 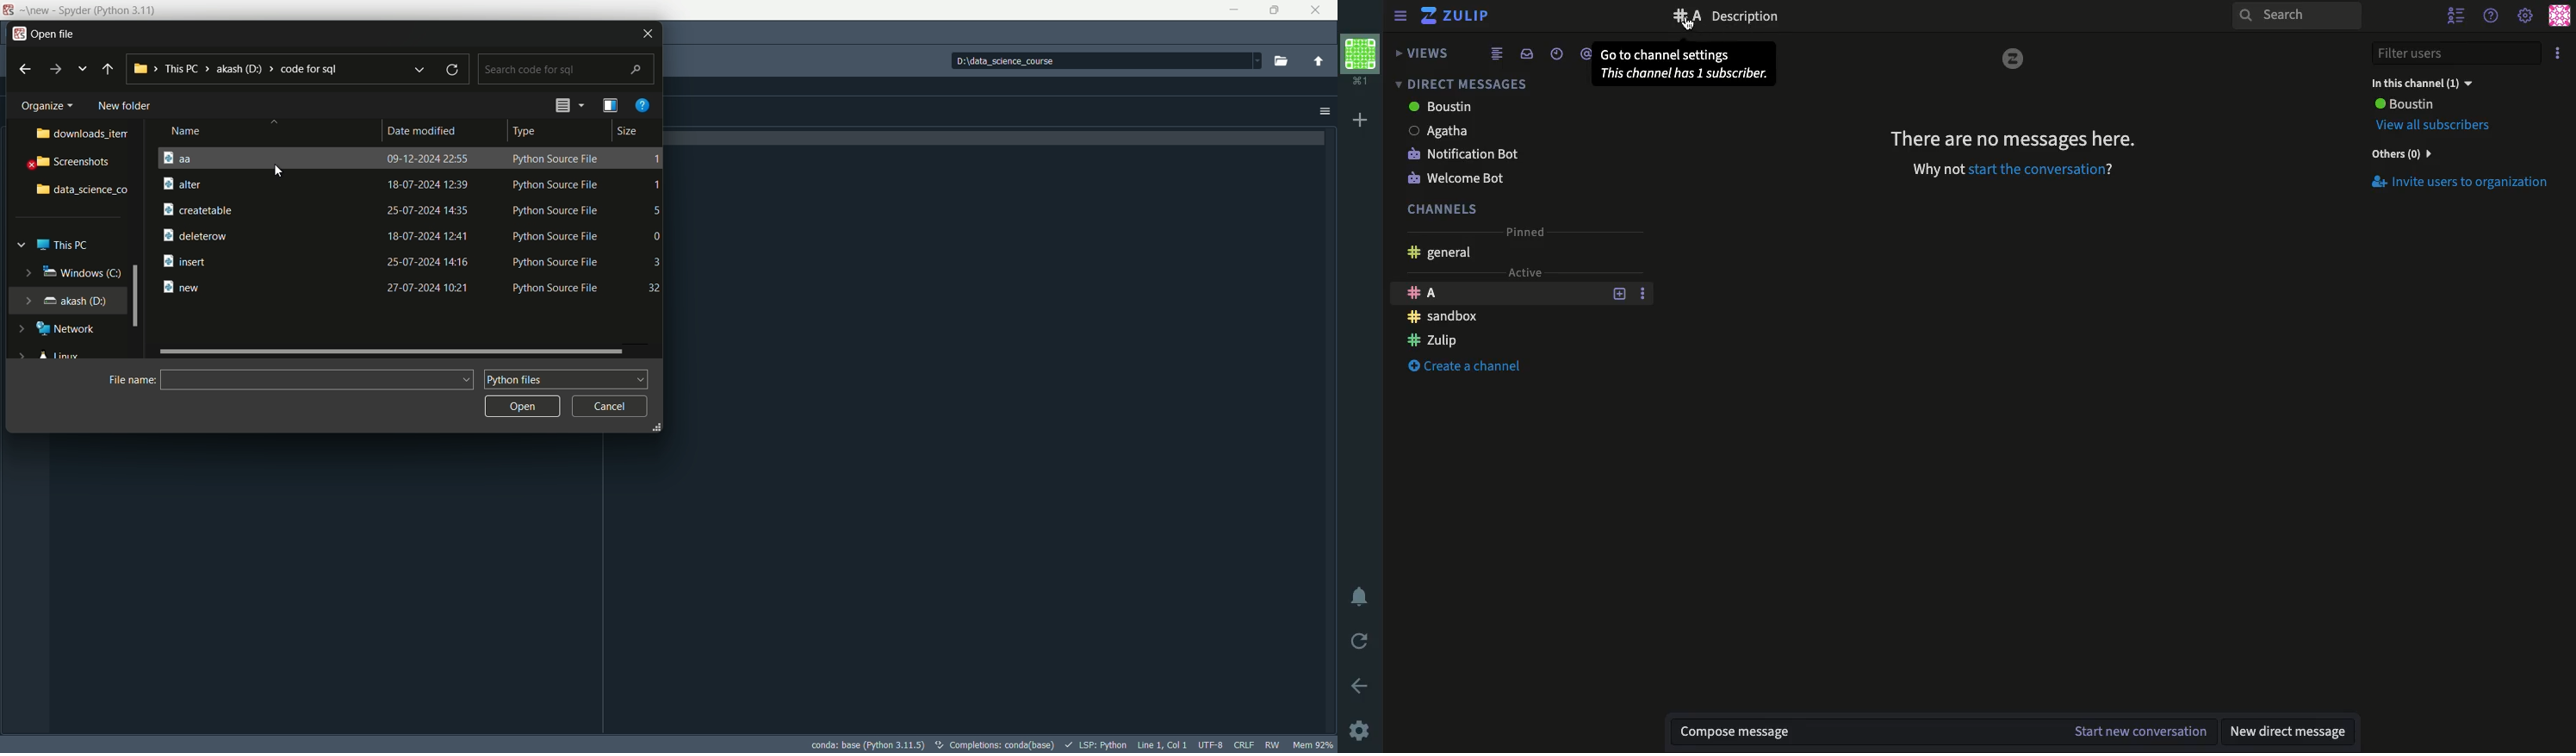 I want to click on lsp python, so click(x=1100, y=743).